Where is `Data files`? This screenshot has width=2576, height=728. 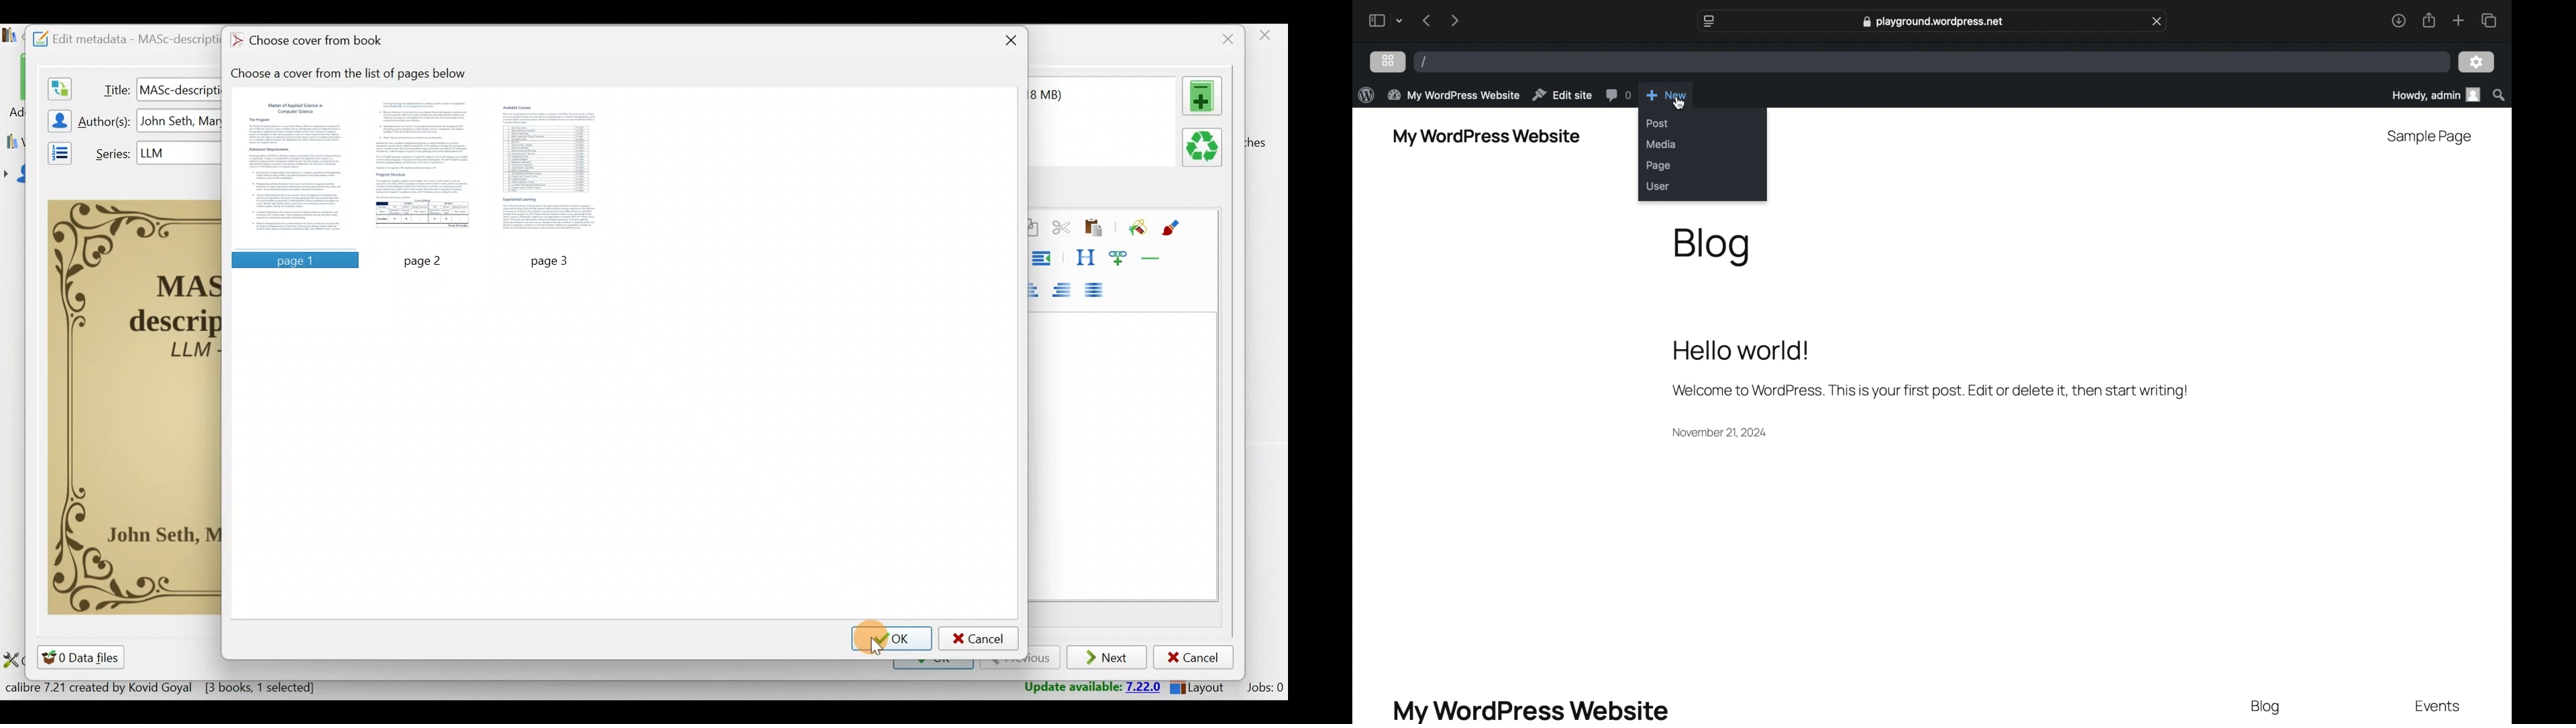 Data files is located at coordinates (83, 657).